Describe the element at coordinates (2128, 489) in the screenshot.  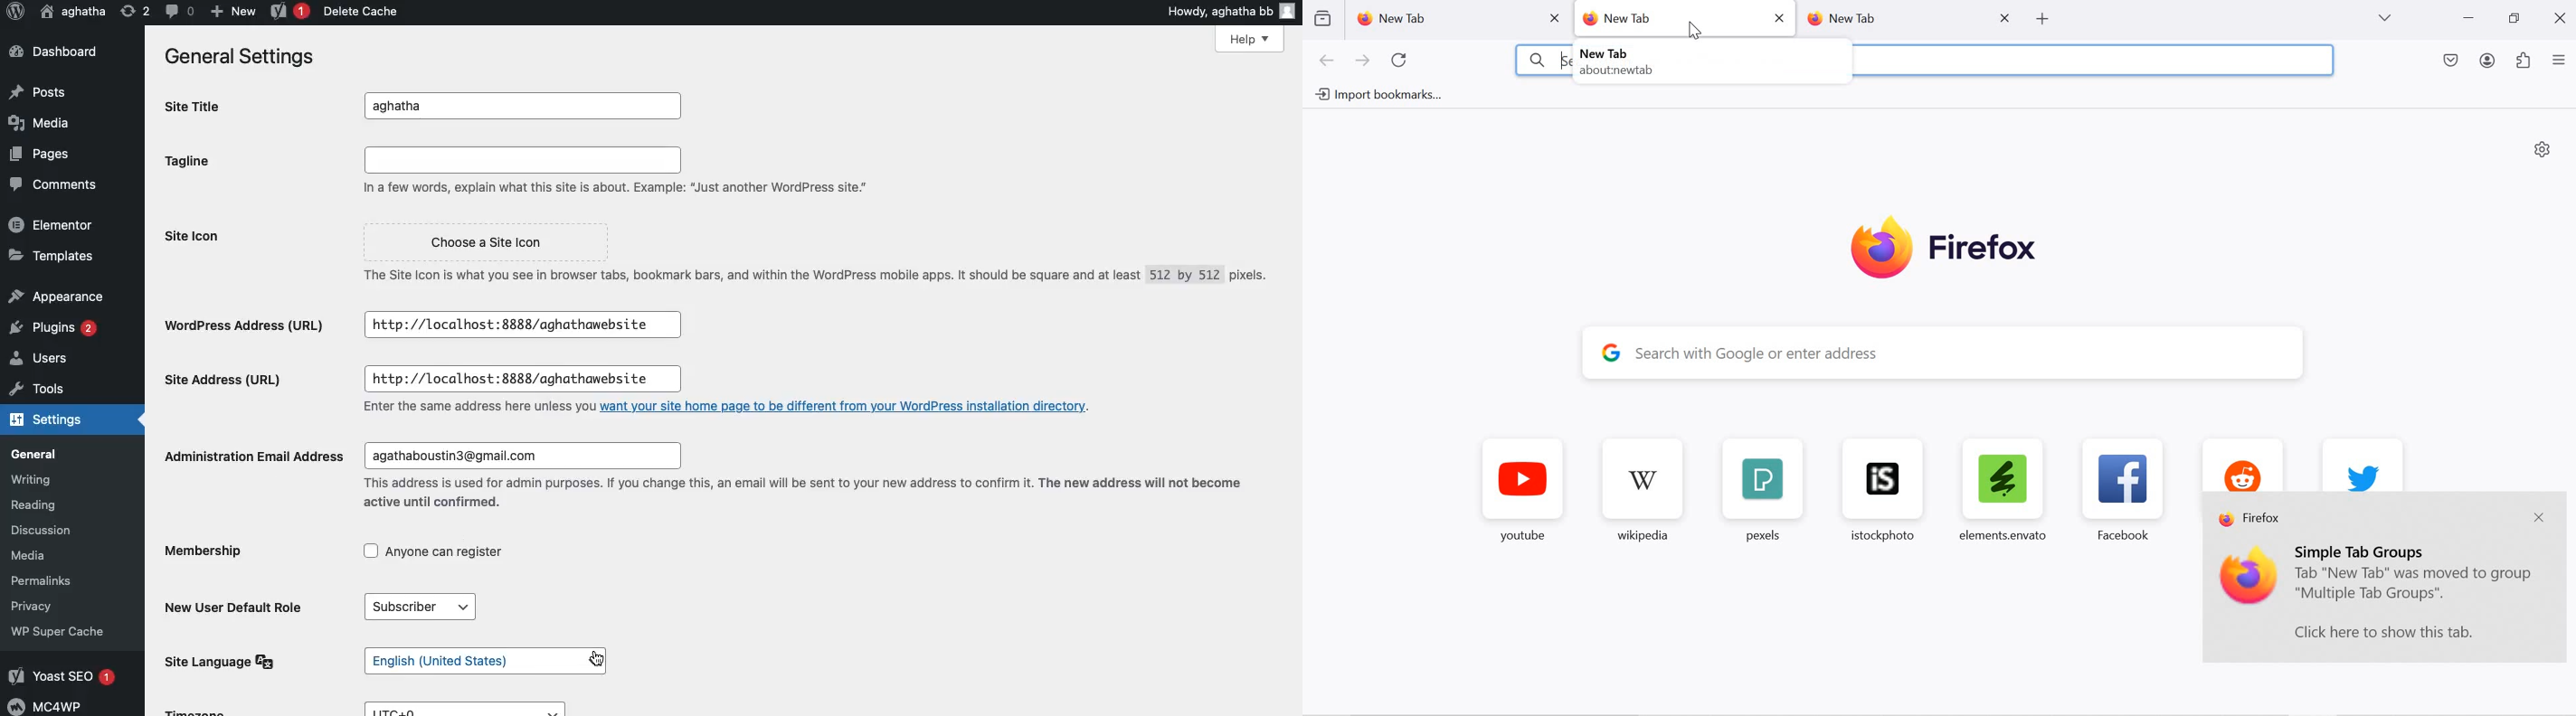
I see `facebook favorite` at that location.